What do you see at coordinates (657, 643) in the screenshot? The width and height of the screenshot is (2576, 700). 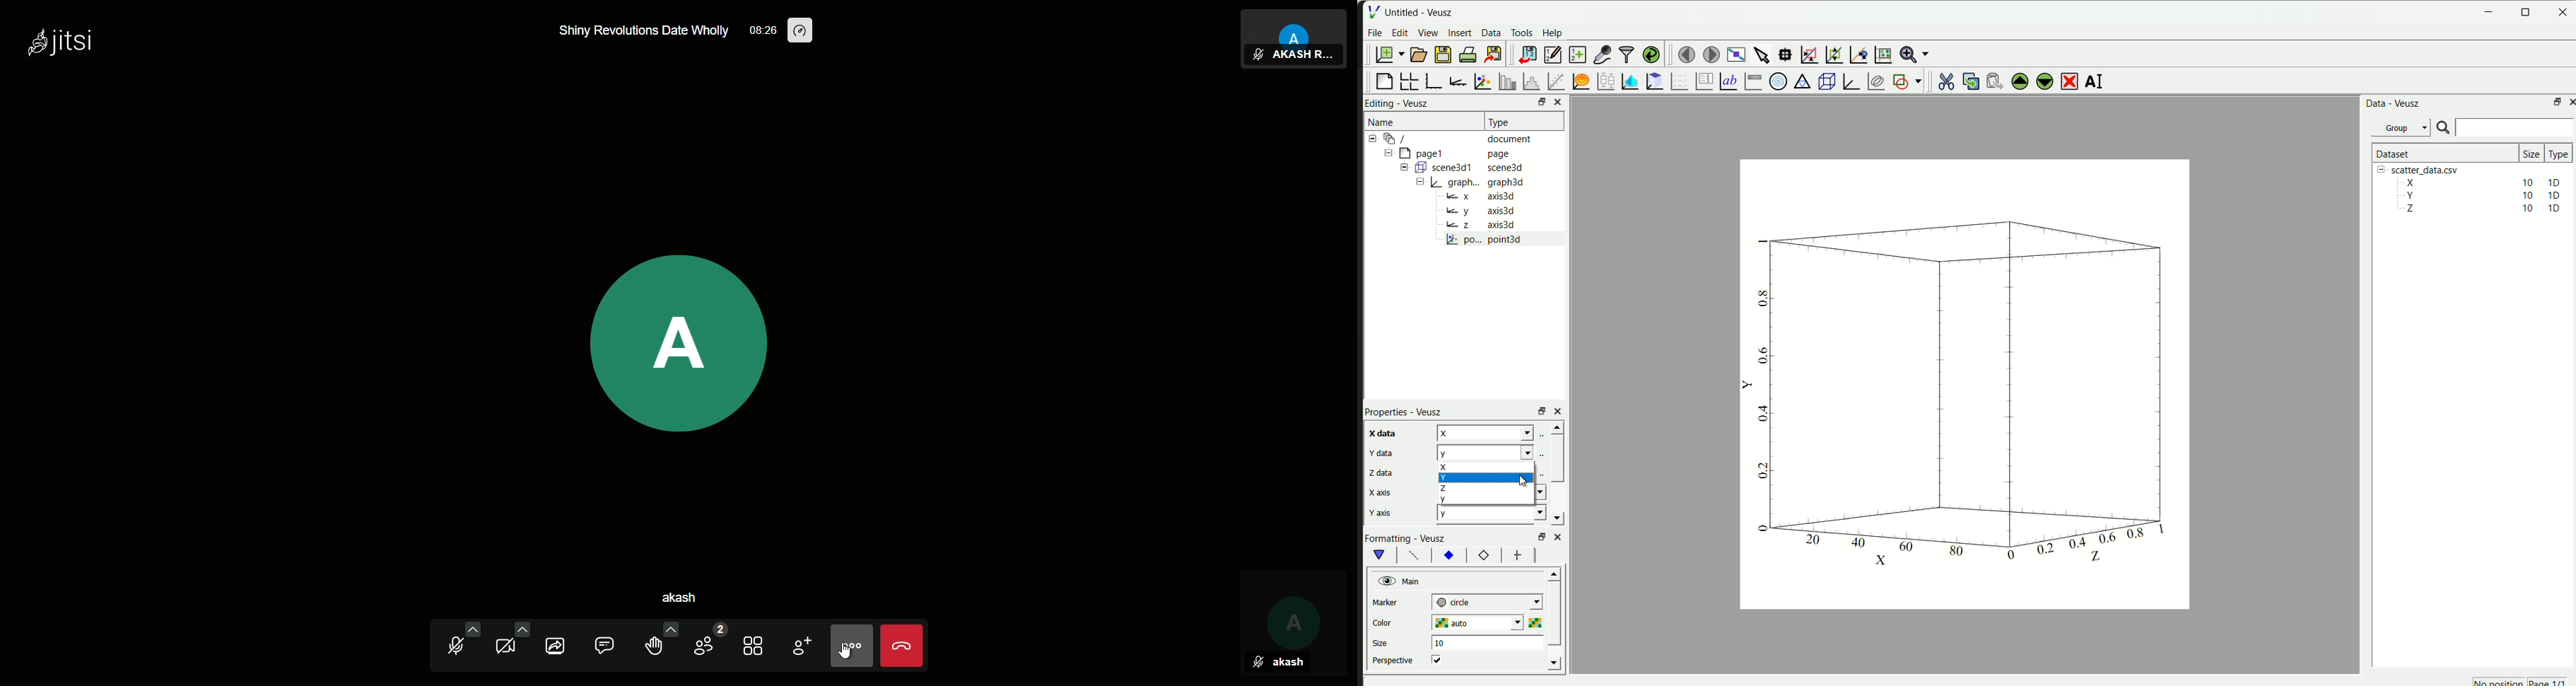 I see `` at bounding box center [657, 643].